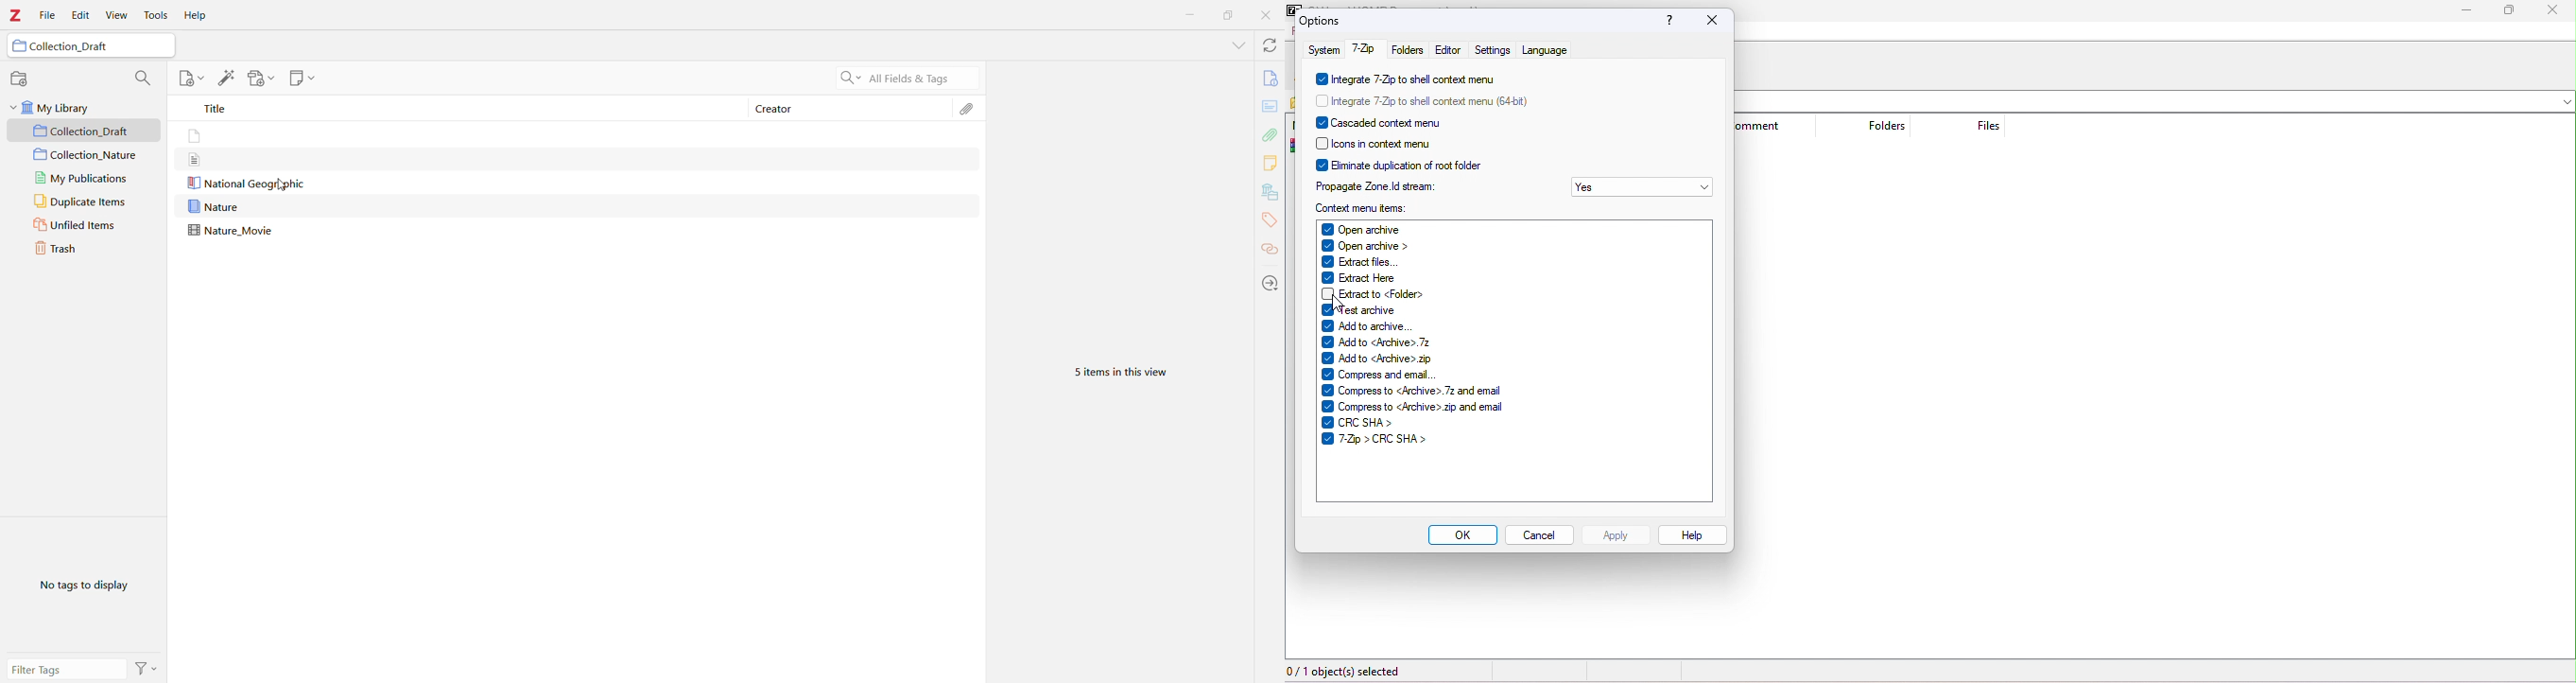 The image size is (2576, 700). What do you see at coordinates (84, 155) in the screenshot?
I see `Collection_Nature` at bounding box center [84, 155].